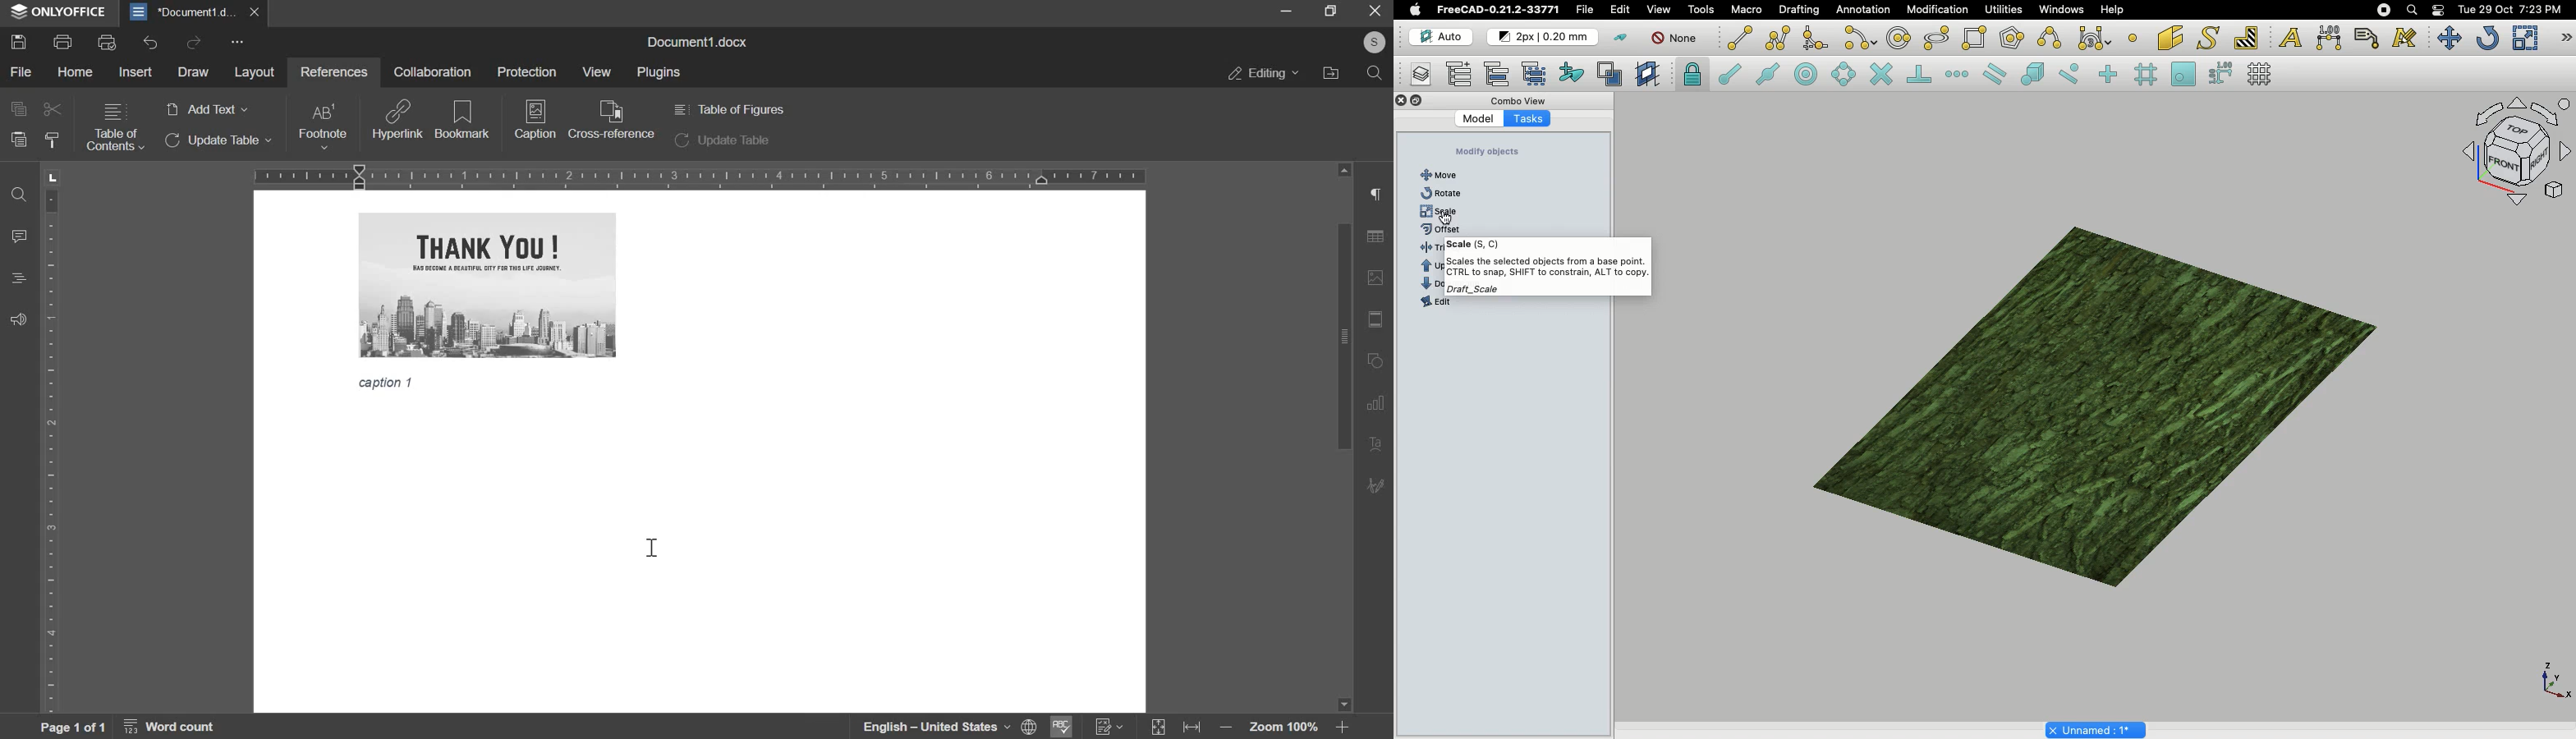  Describe the element at coordinates (321, 126) in the screenshot. I see `footnote` at that location.